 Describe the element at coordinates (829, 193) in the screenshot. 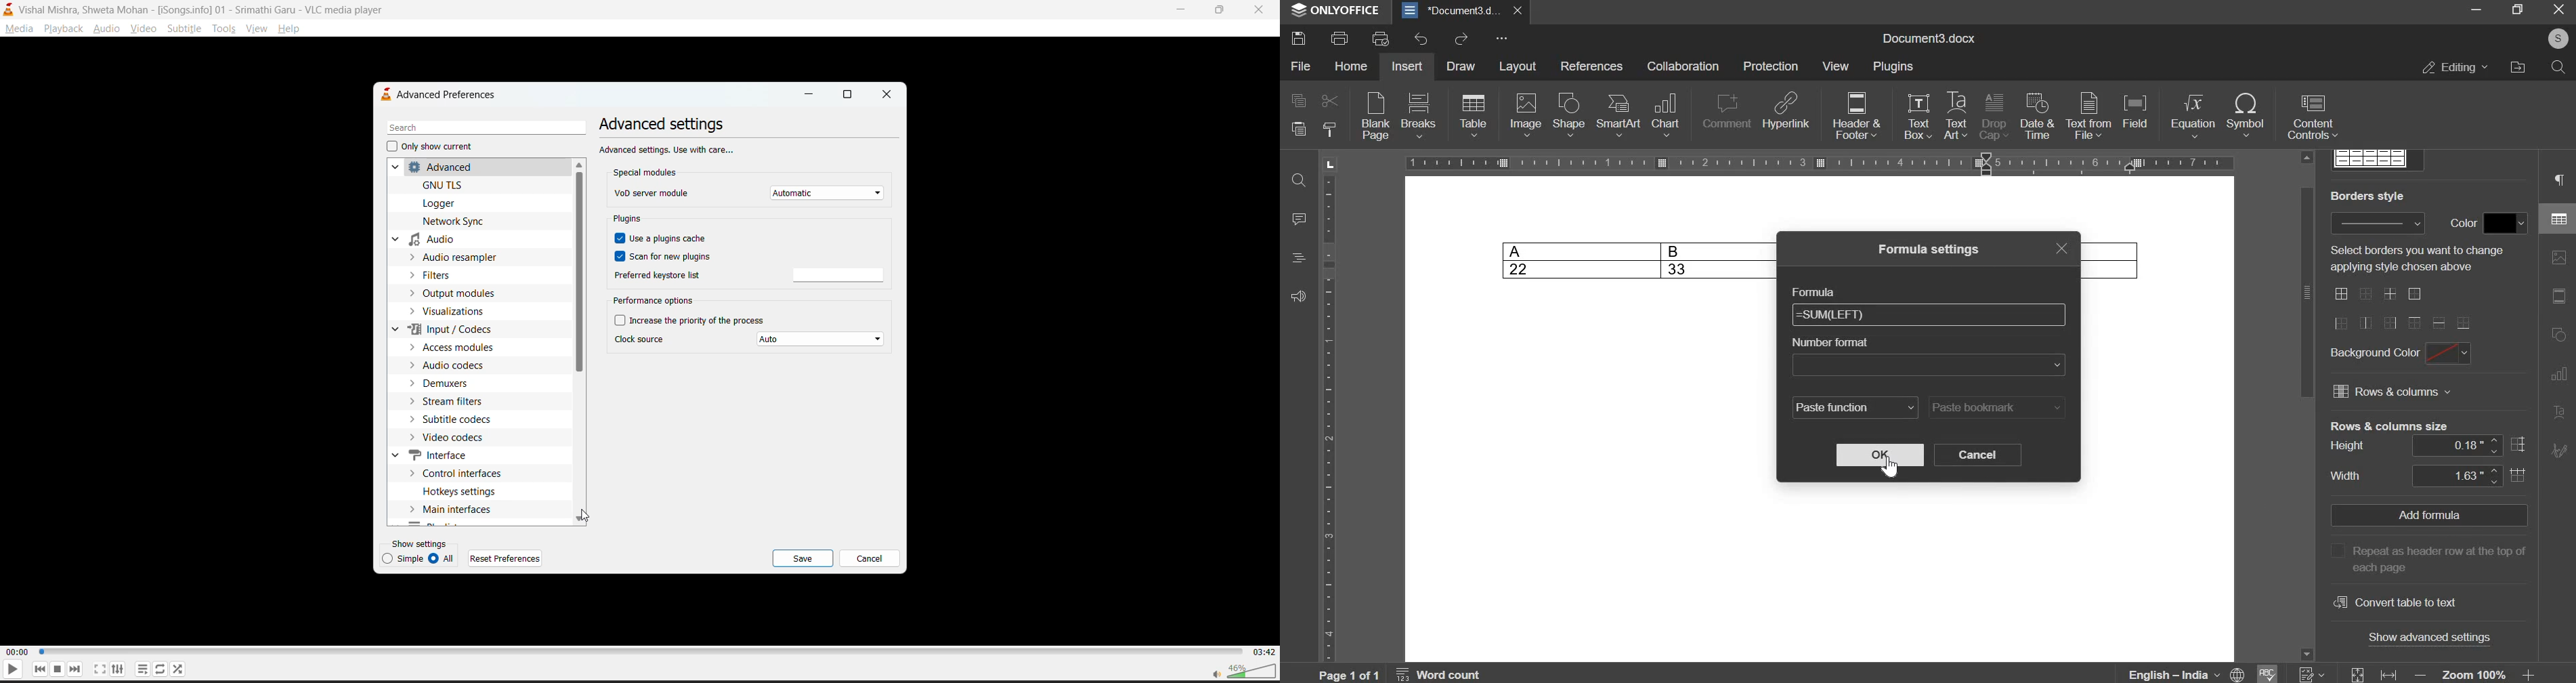

I see `automatic` at that location.